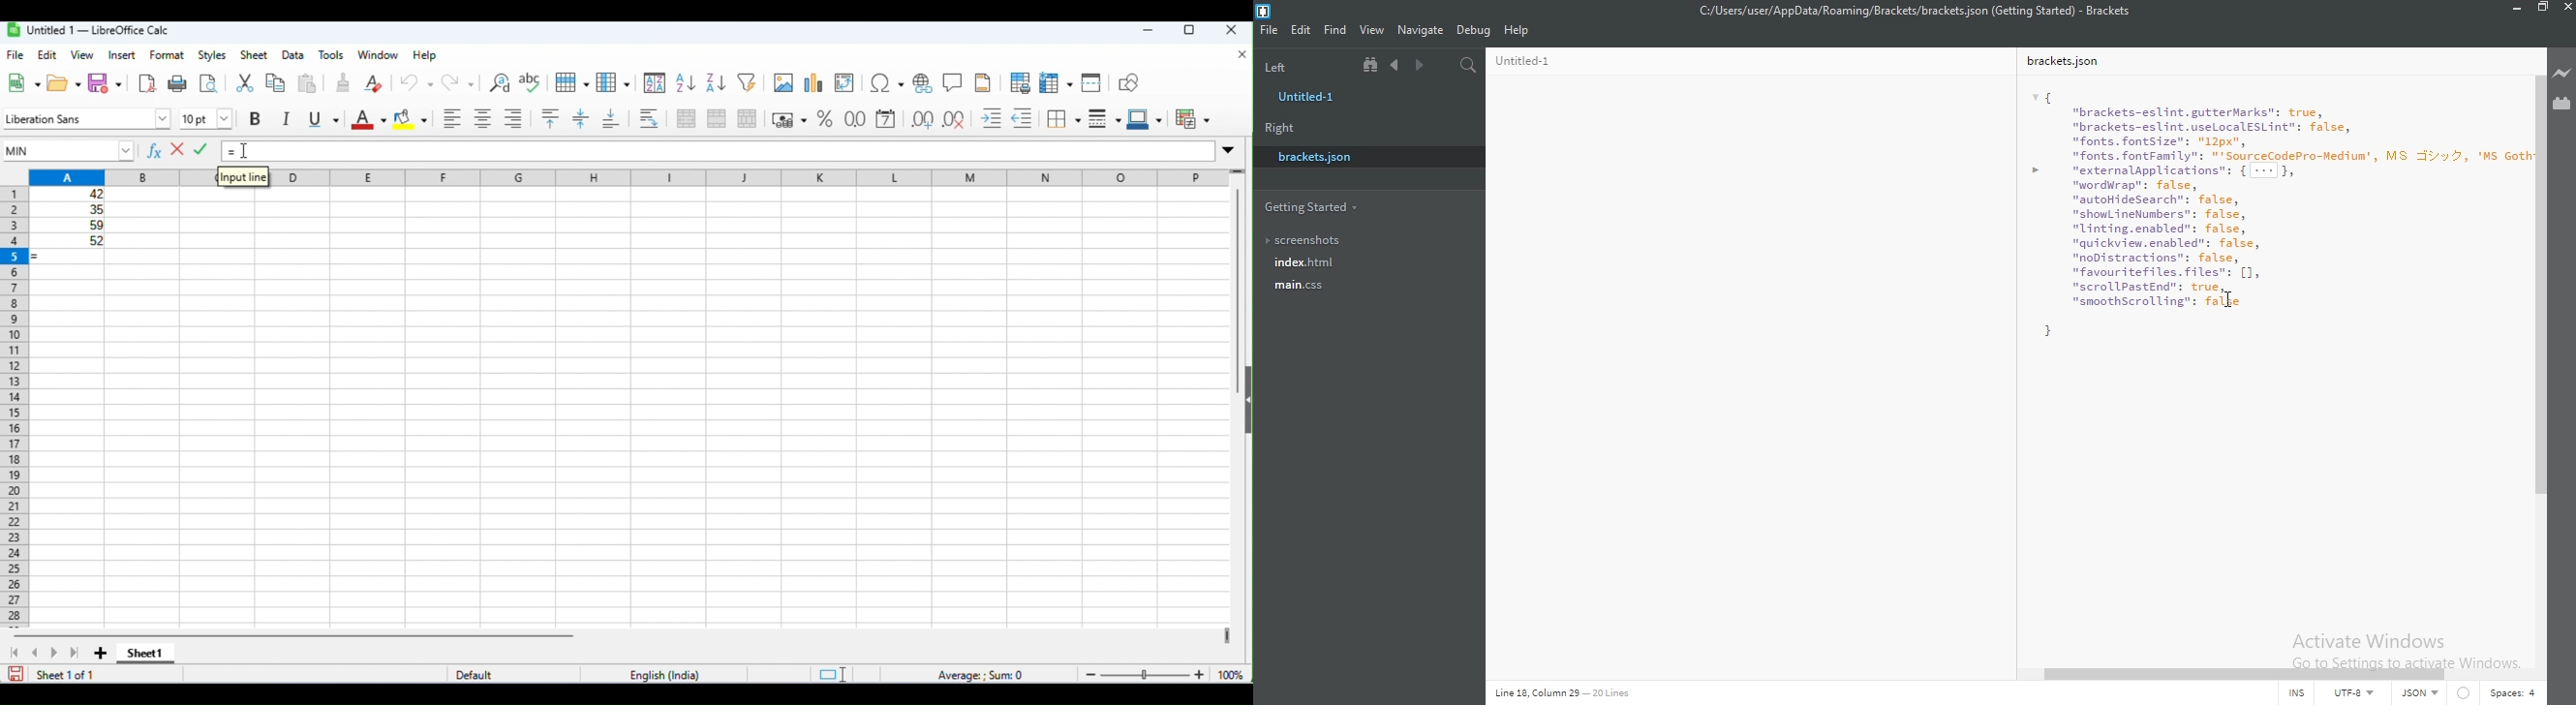 This screenshot has height=728, width=2576. What do you see at coordinates (373, 84) in the screenshot?
I see `clear direct formatting` at bounding box center [373, 84].